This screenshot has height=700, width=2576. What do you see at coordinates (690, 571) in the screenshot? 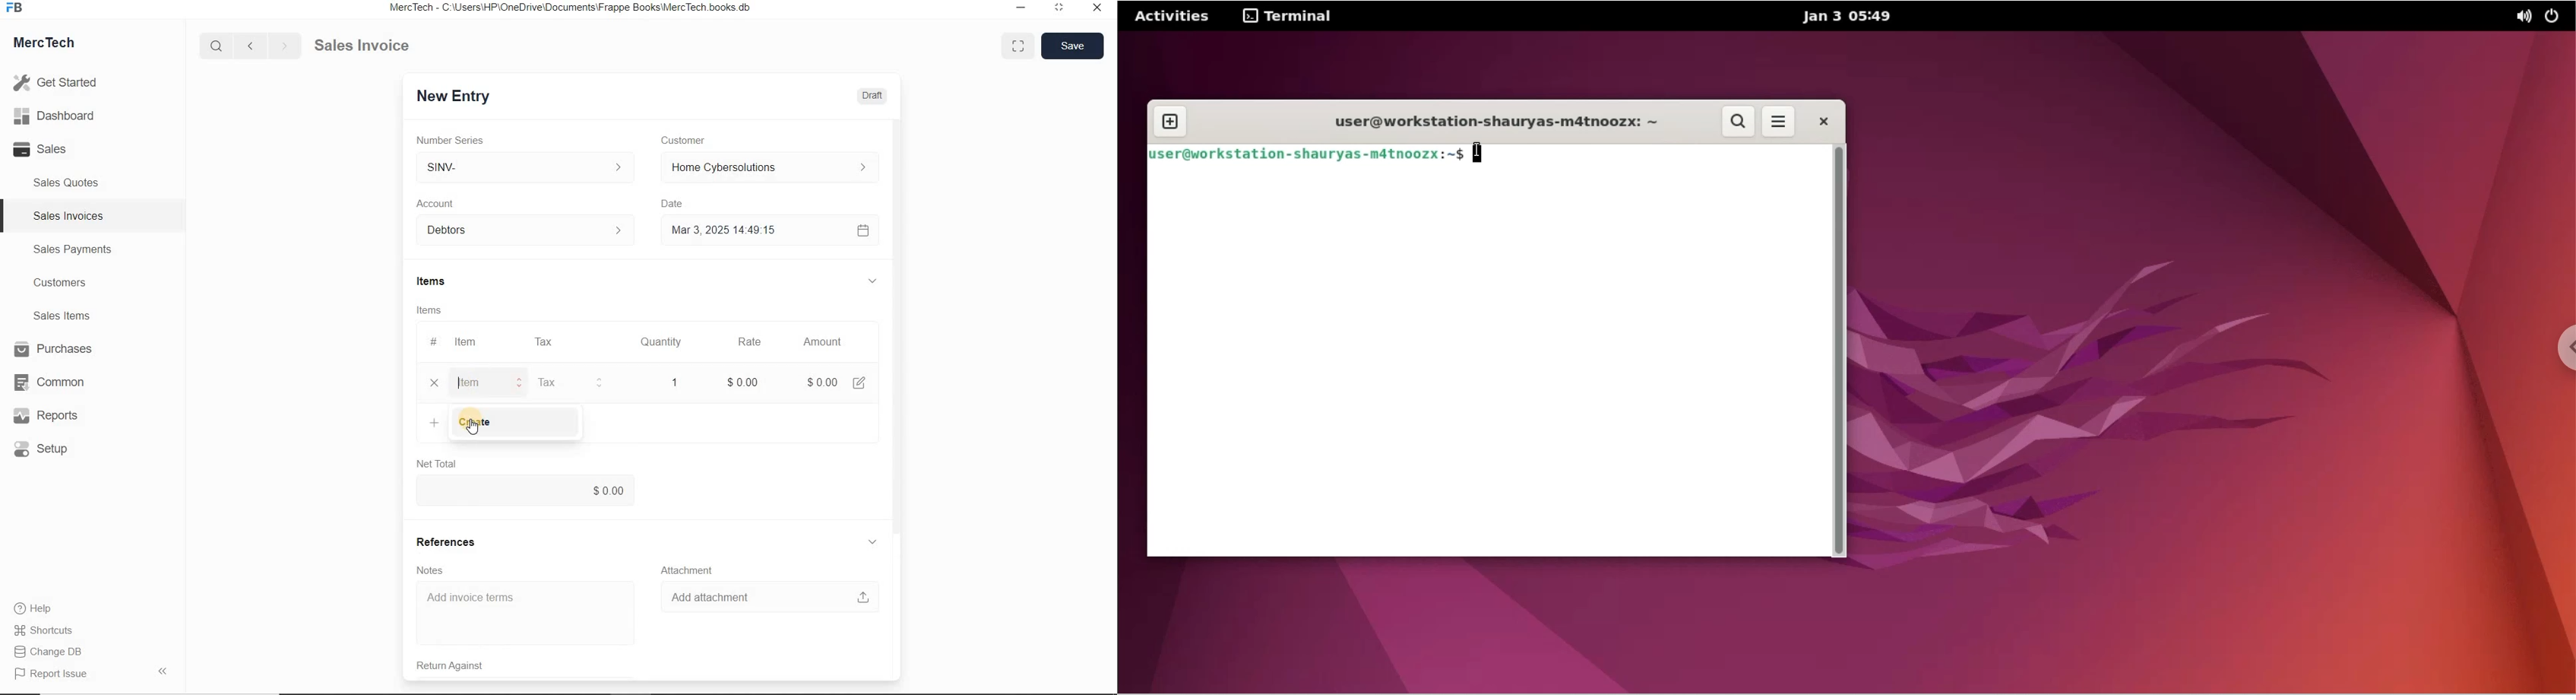
I see `Attachment` at bounding box center [690, 571].